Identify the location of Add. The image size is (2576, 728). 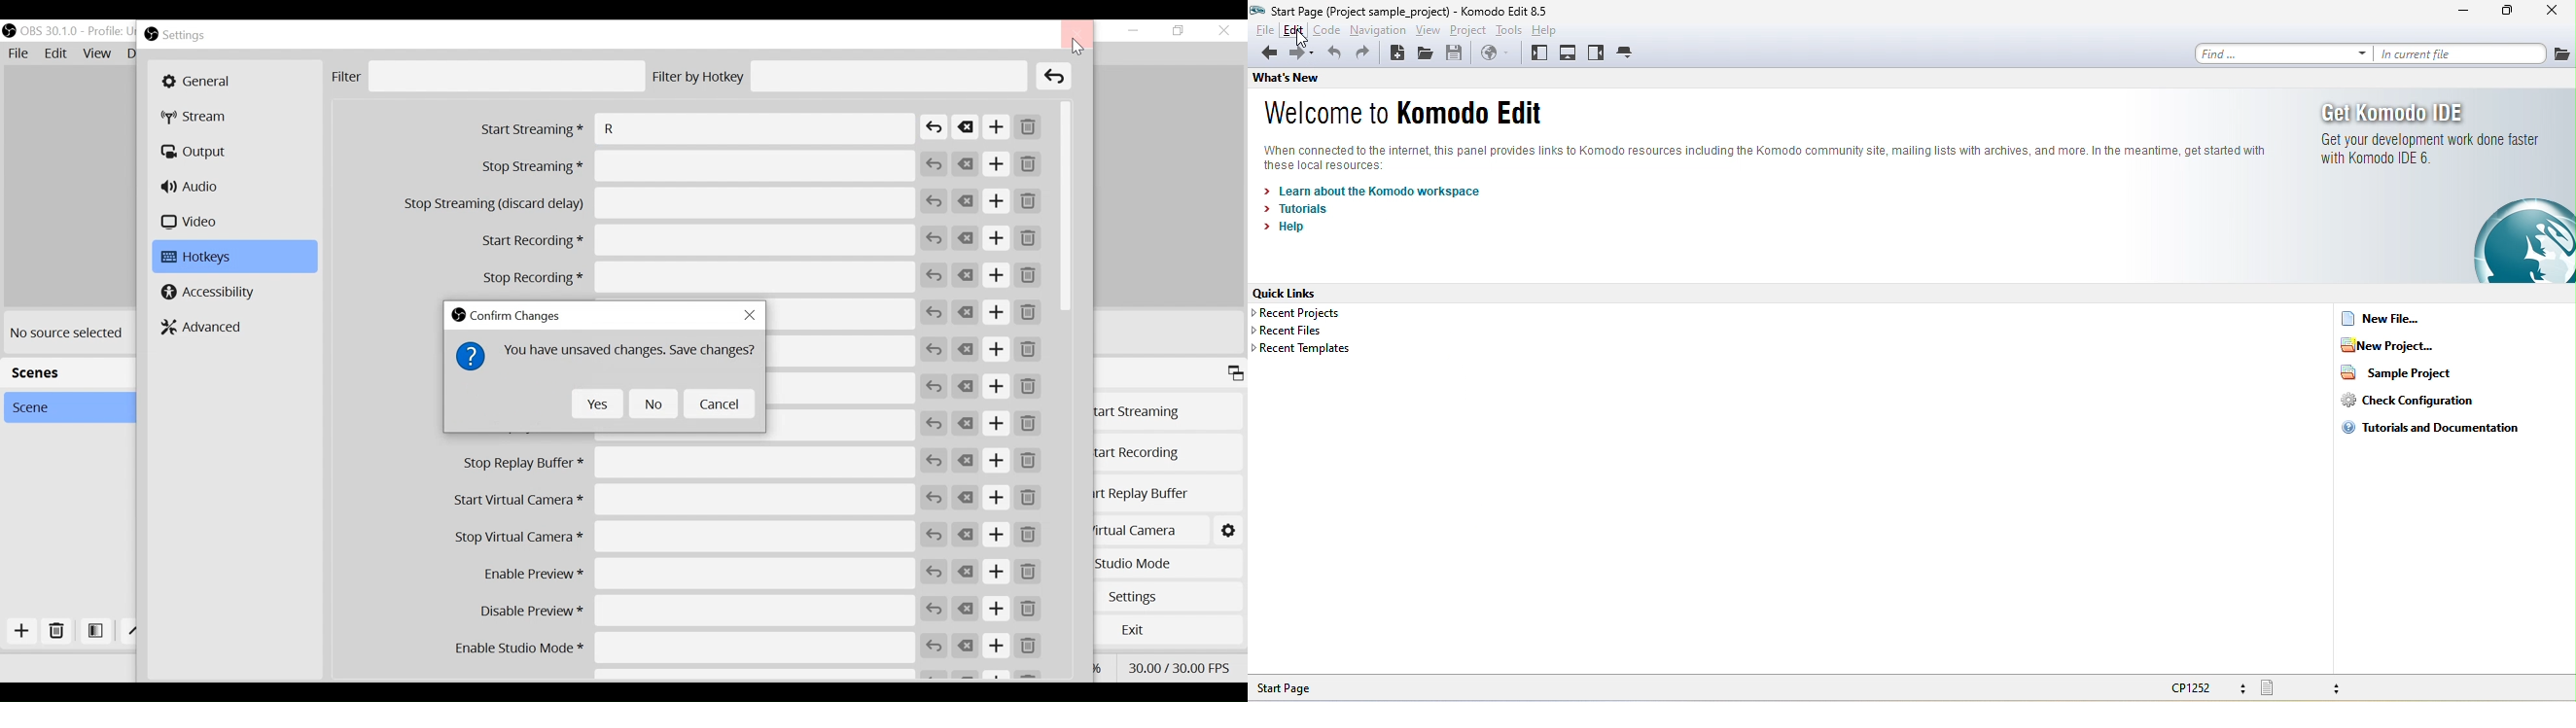
(999, 238).